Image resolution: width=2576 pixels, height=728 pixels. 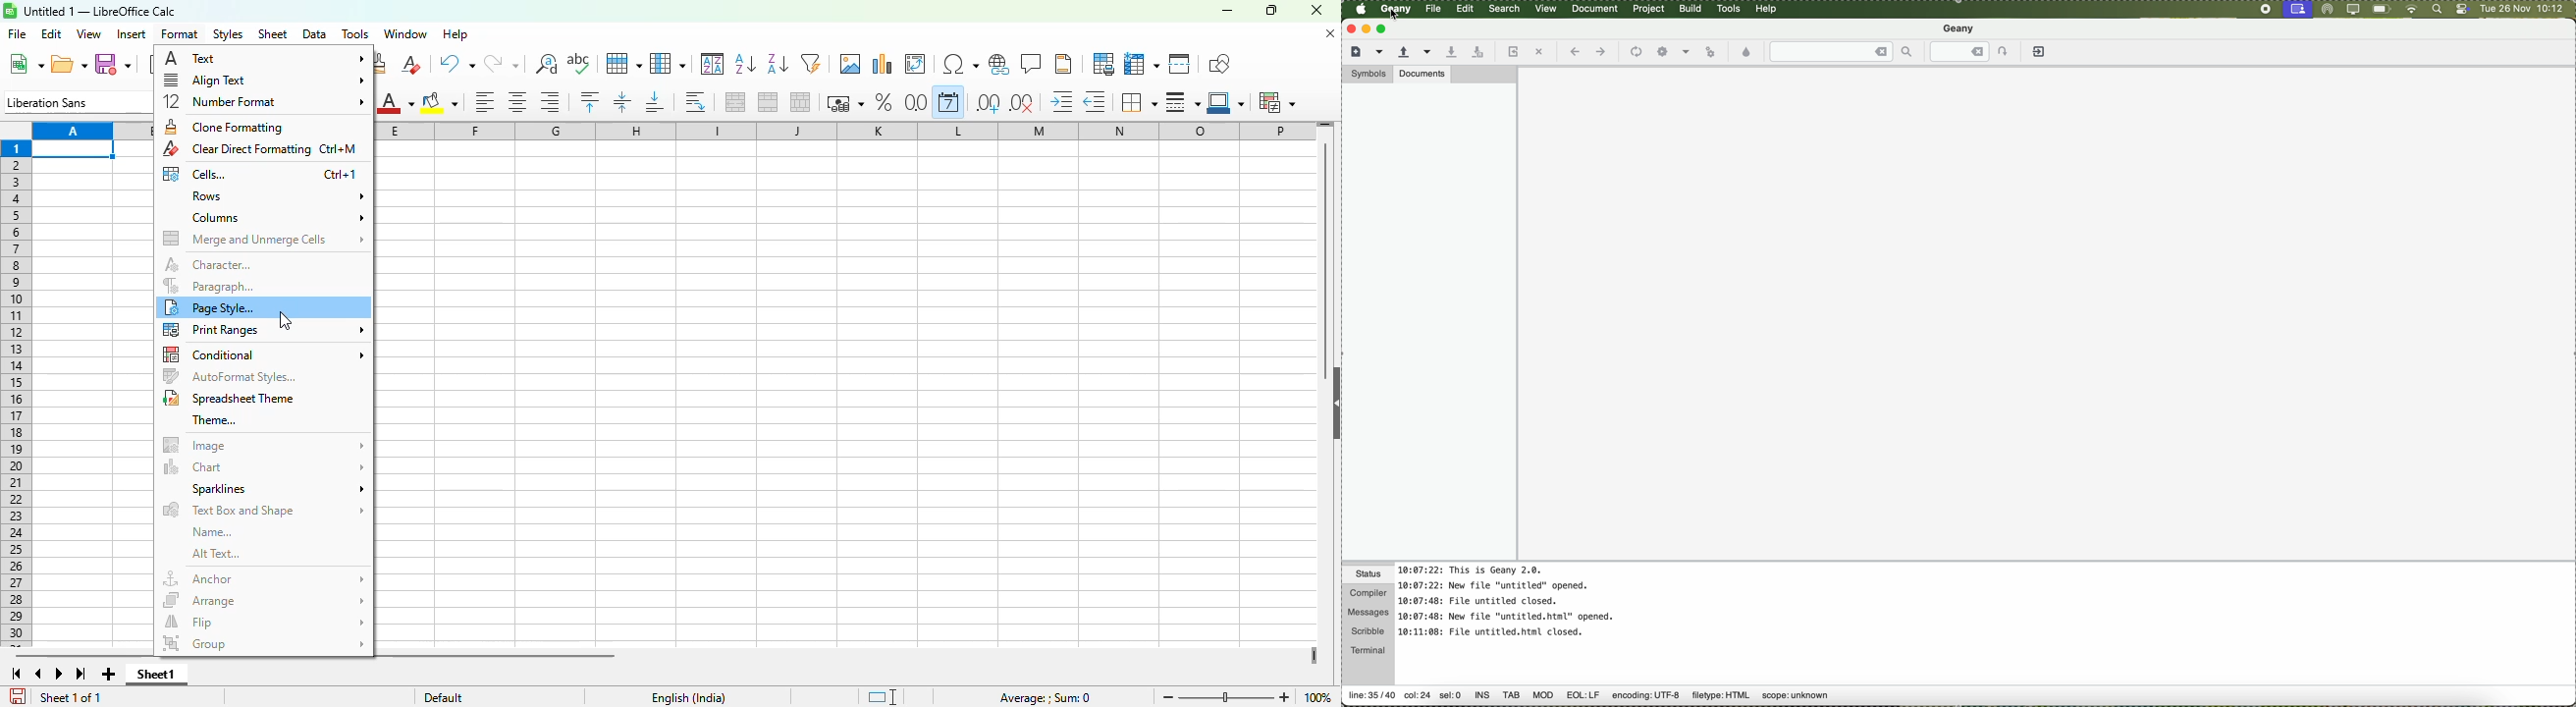 I want to click on scroll to last sheet, so click(x=81, y=674).